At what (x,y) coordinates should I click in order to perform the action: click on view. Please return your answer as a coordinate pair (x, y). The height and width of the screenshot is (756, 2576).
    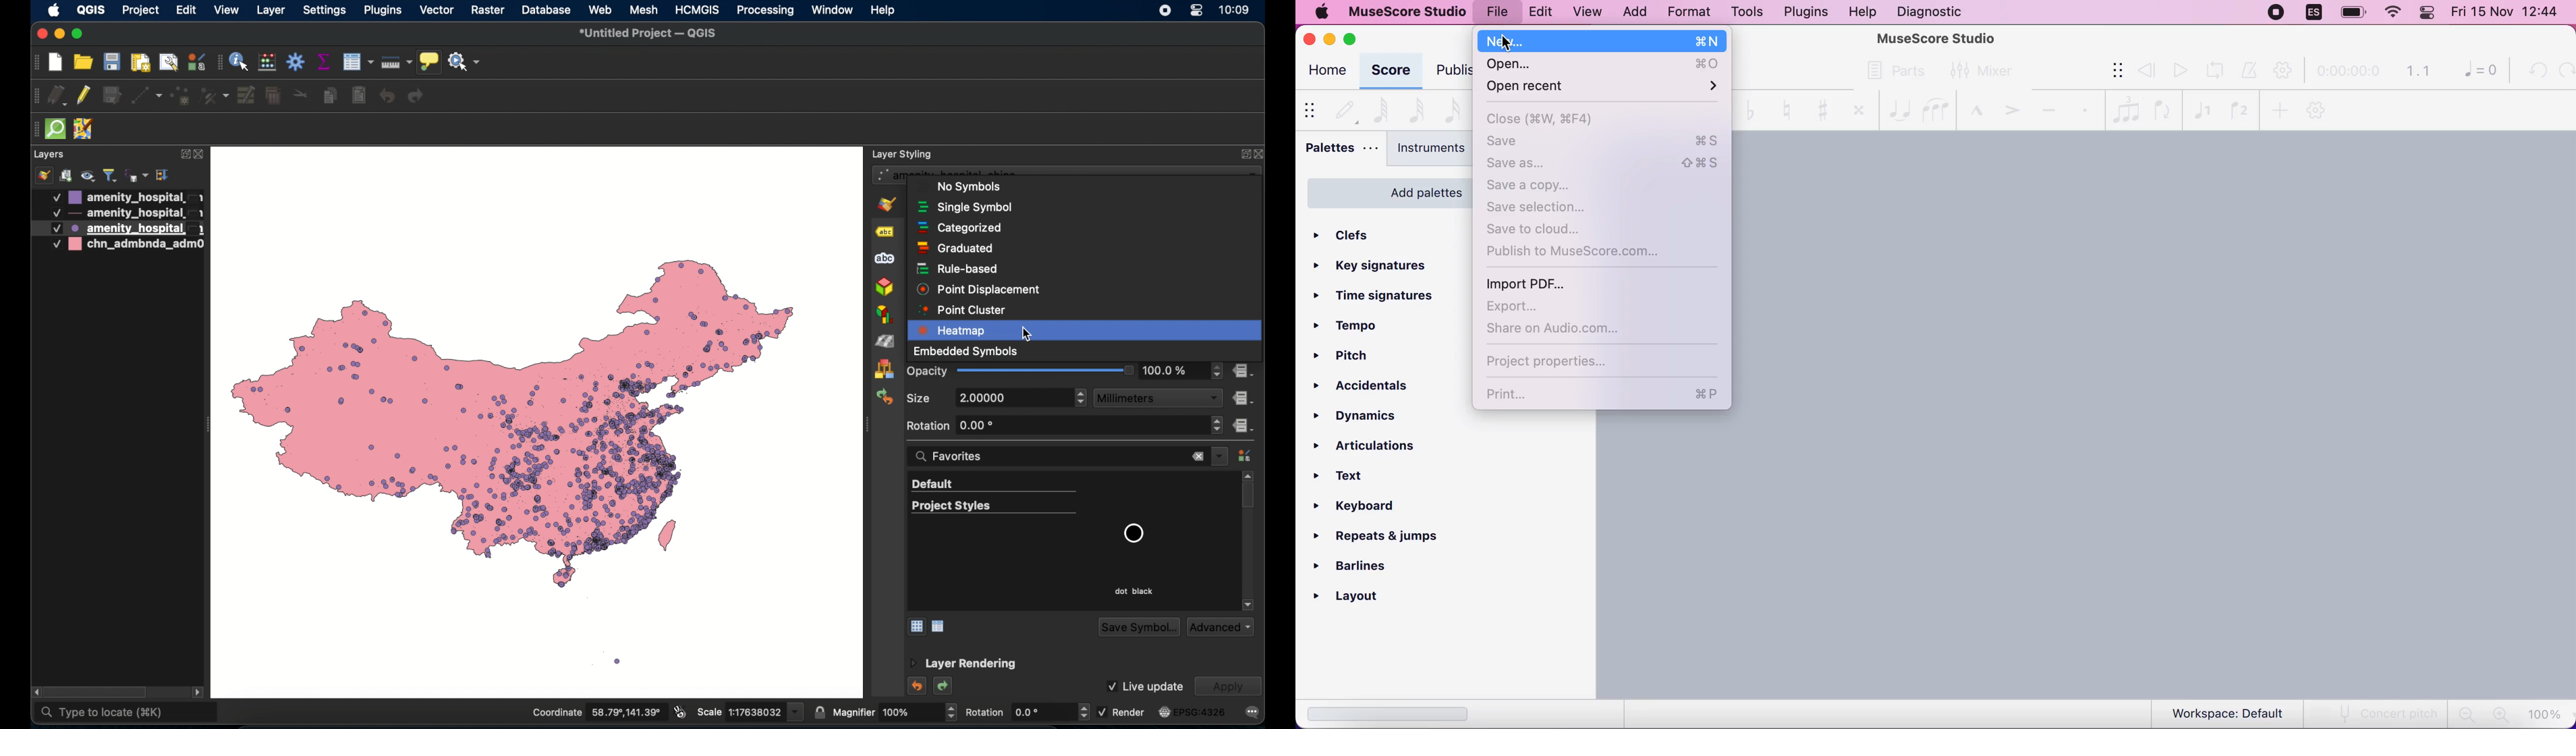
    Looking at the image, I should click on (1587, 12).